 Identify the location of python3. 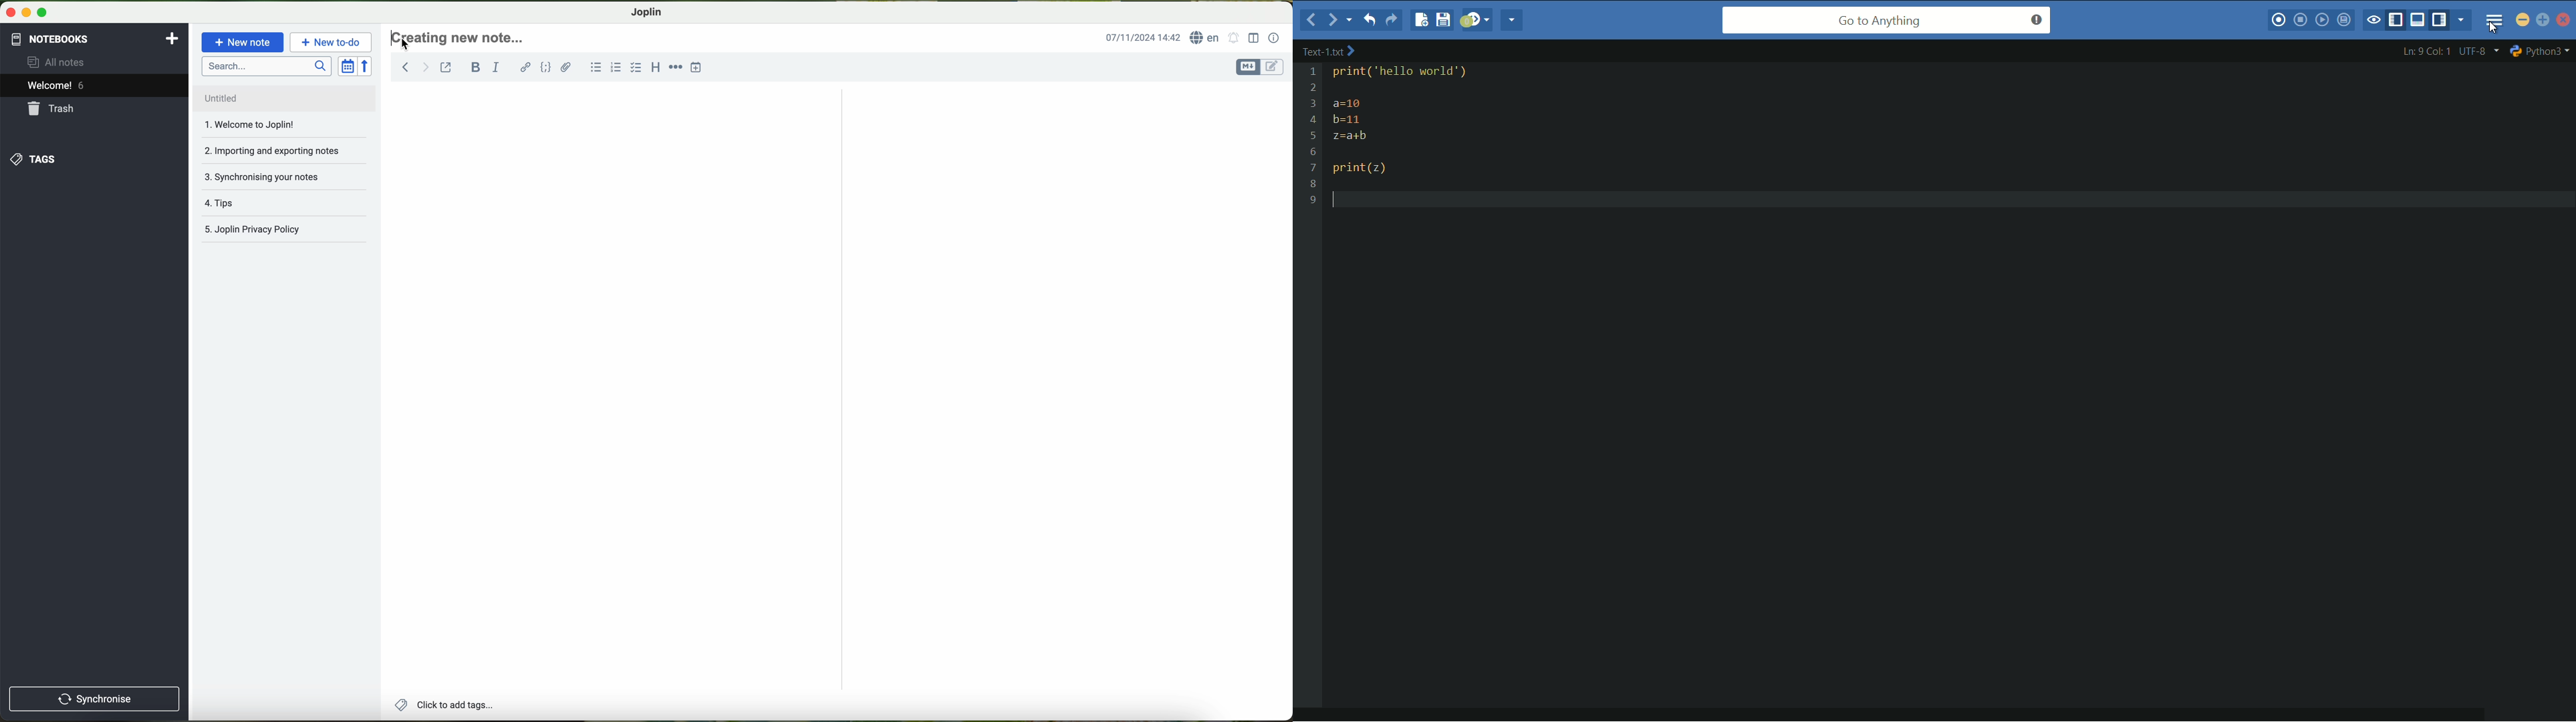
(2541, 50).